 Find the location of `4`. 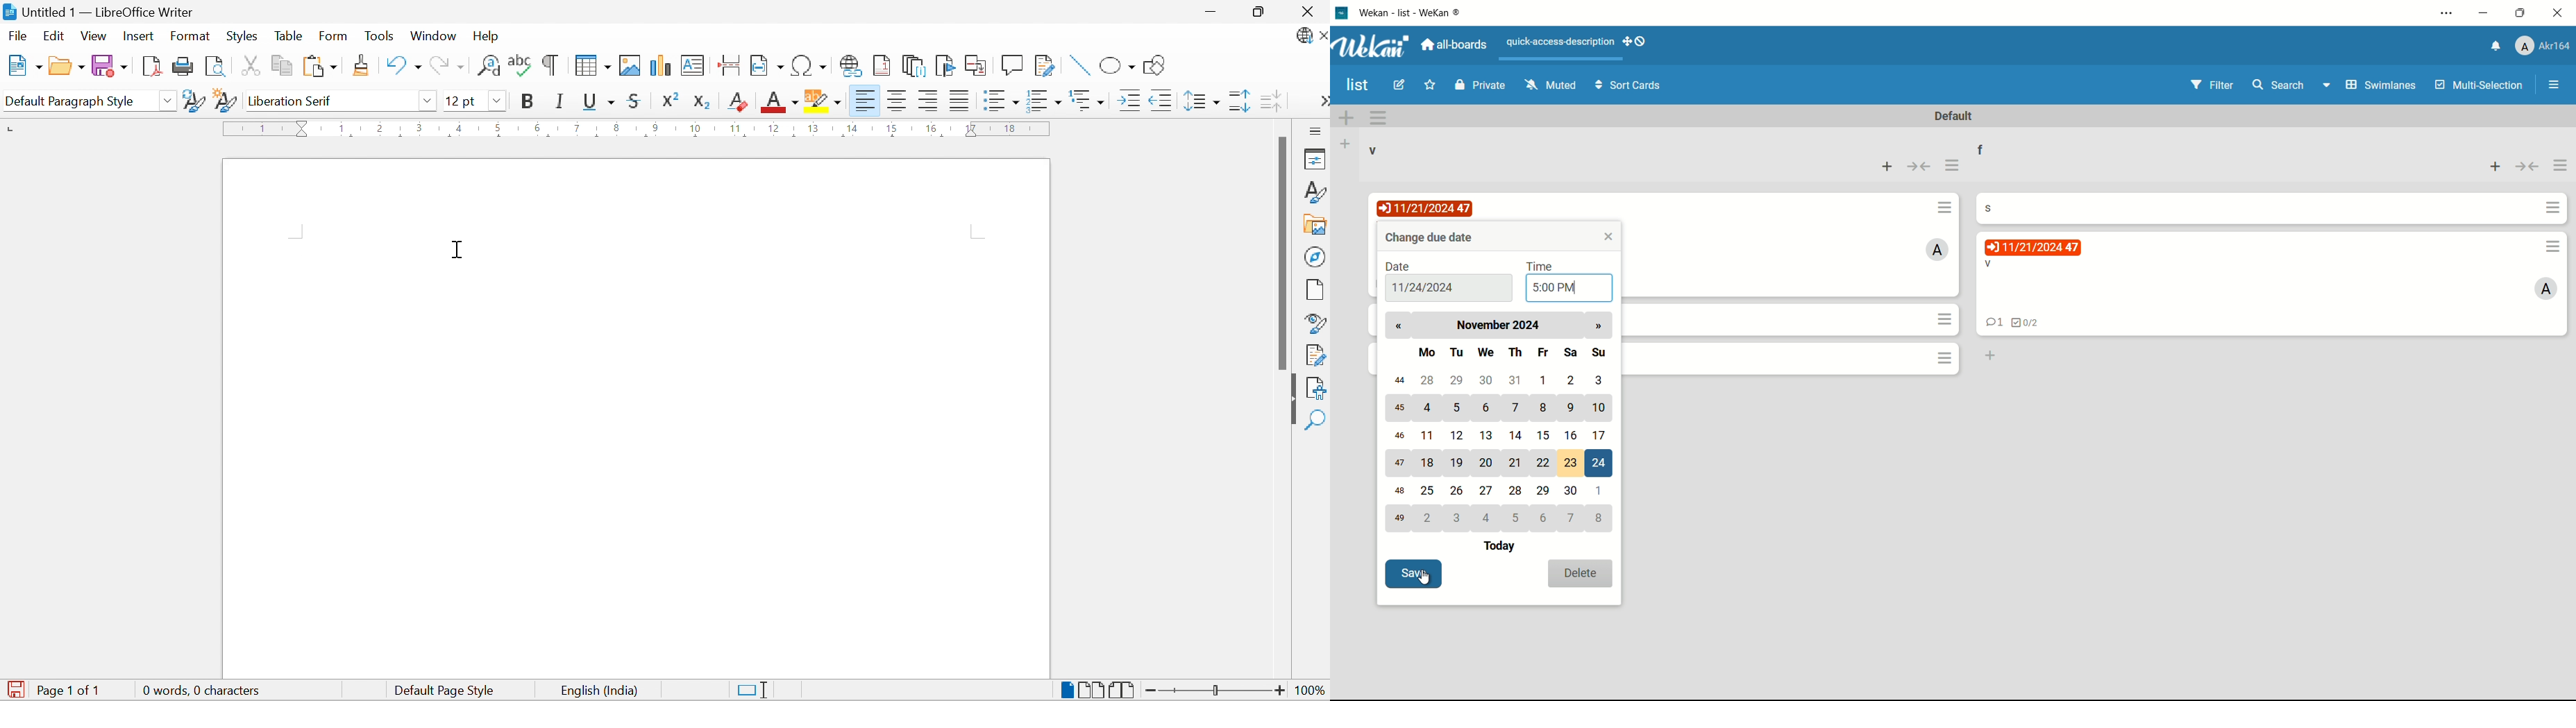

4 is located at coordinates (1429, 406).